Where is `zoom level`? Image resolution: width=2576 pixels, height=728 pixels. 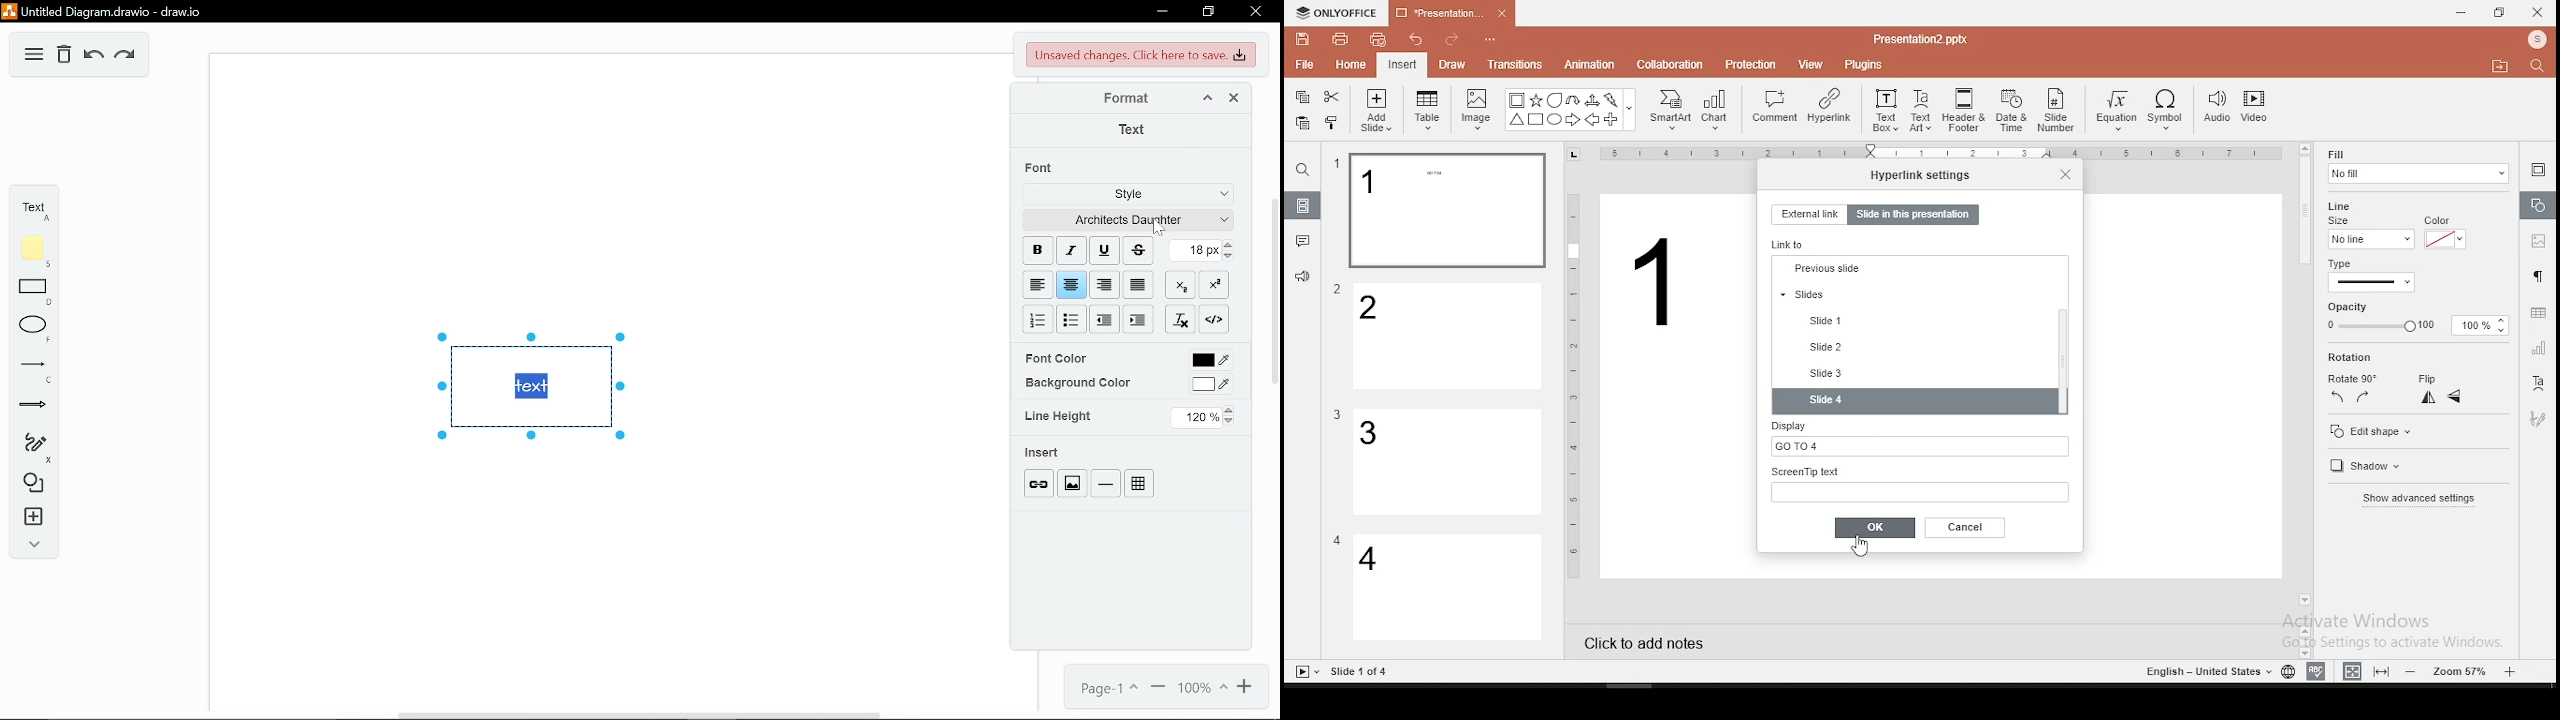 zoom level is located at coordinates (2463, 670).